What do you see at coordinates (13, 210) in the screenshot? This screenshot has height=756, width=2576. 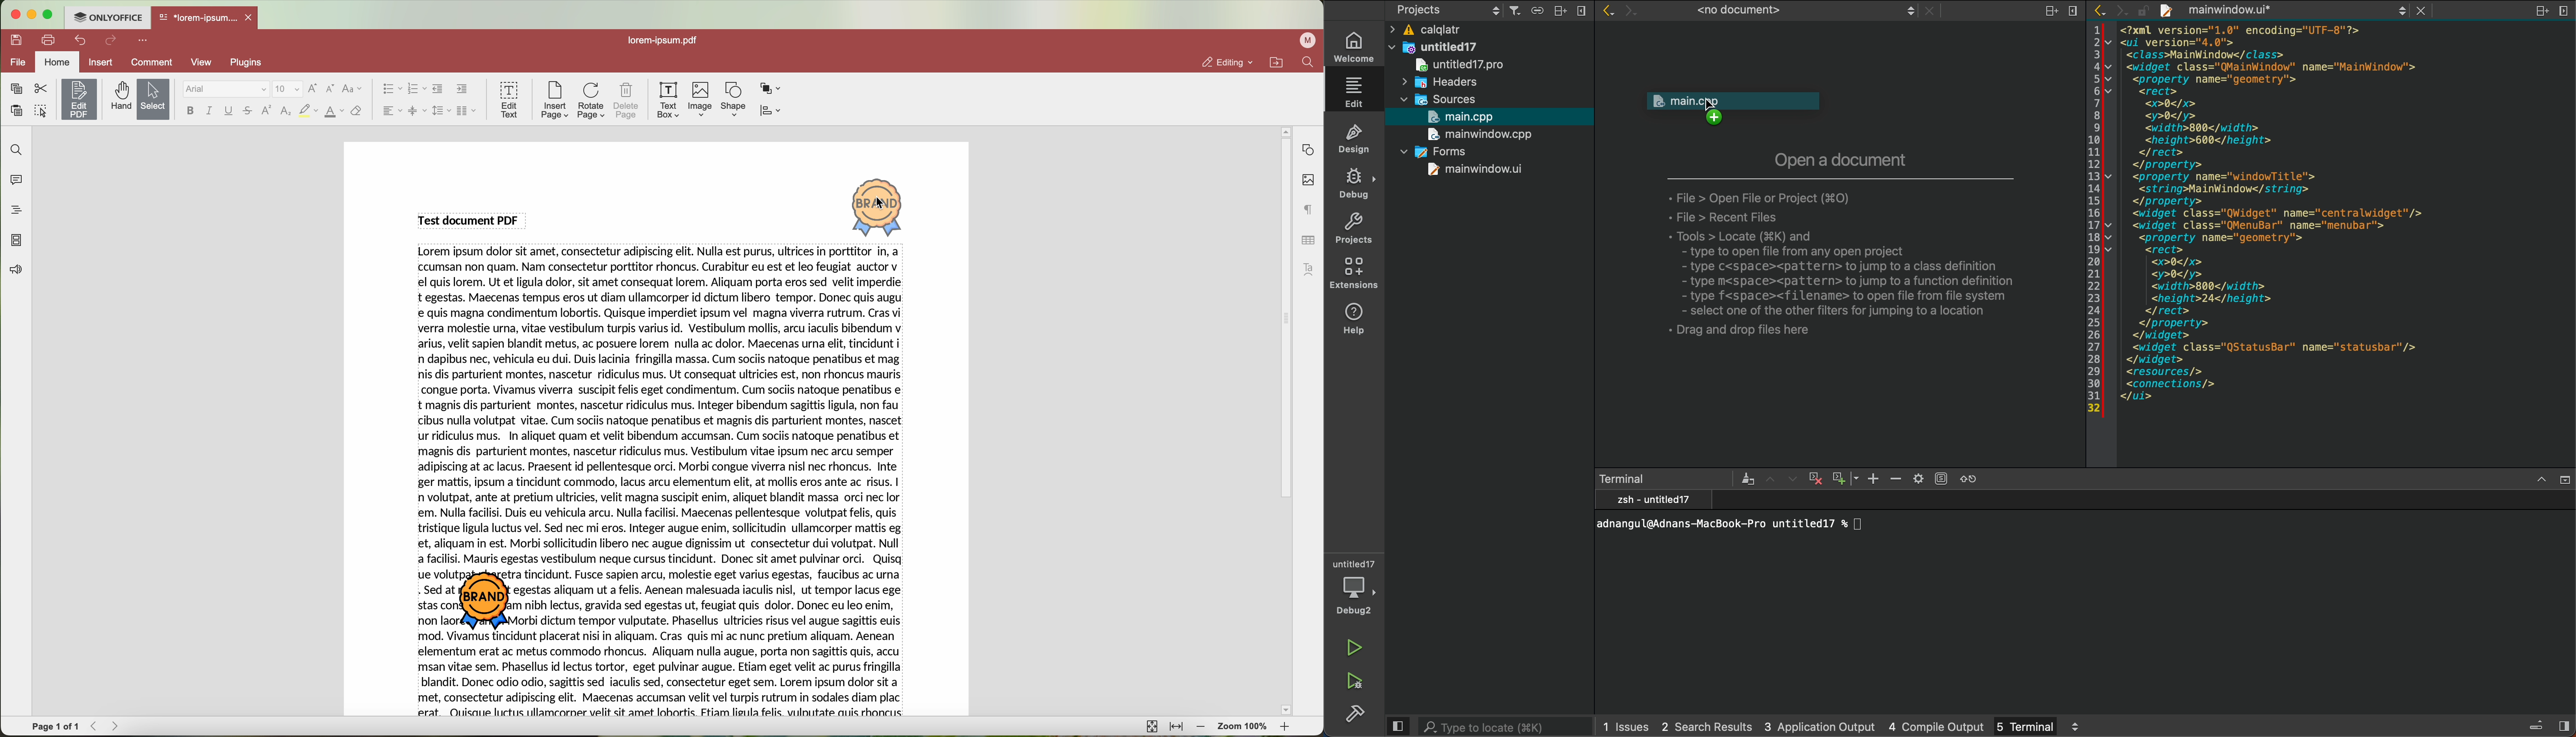 I see `headings` at bounding box center [13, 210].